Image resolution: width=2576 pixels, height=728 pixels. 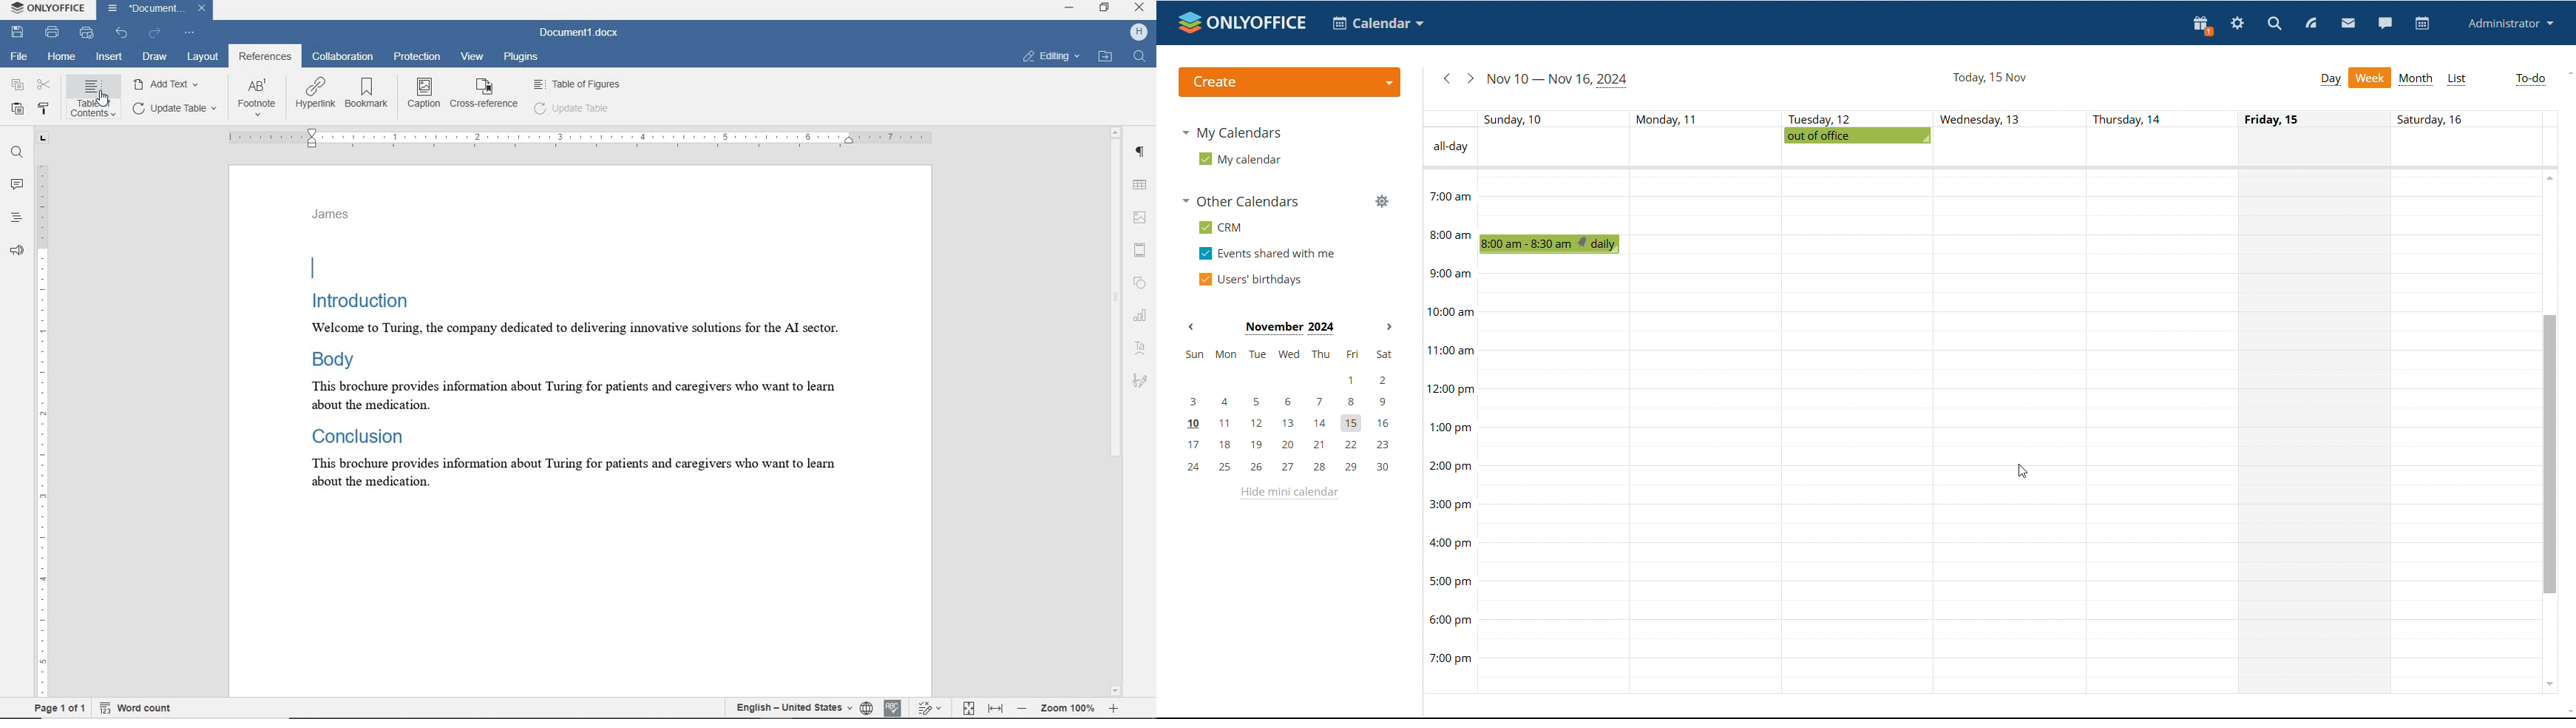 What do you see at coordinates (332, 215) in the screenshot?
I see `James` at bounding box center [332, 215].